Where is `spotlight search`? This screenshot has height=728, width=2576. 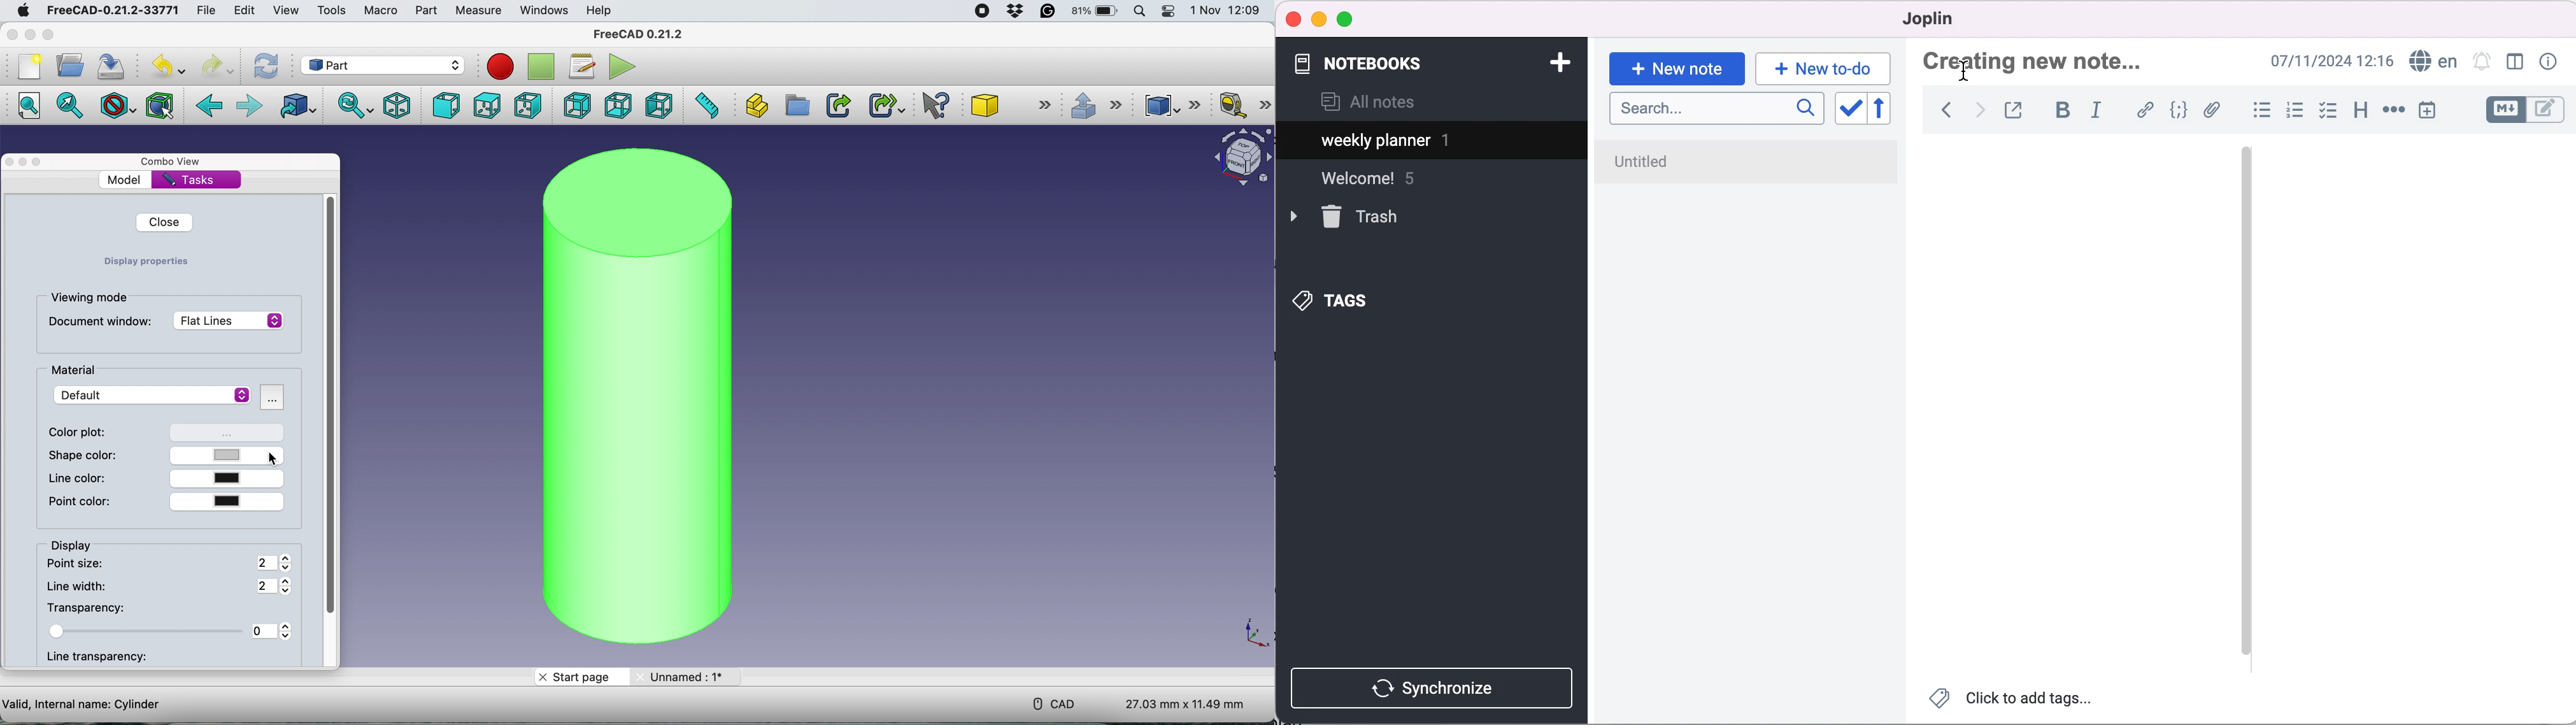
spotlight search is located at coordinates (1141, 12).